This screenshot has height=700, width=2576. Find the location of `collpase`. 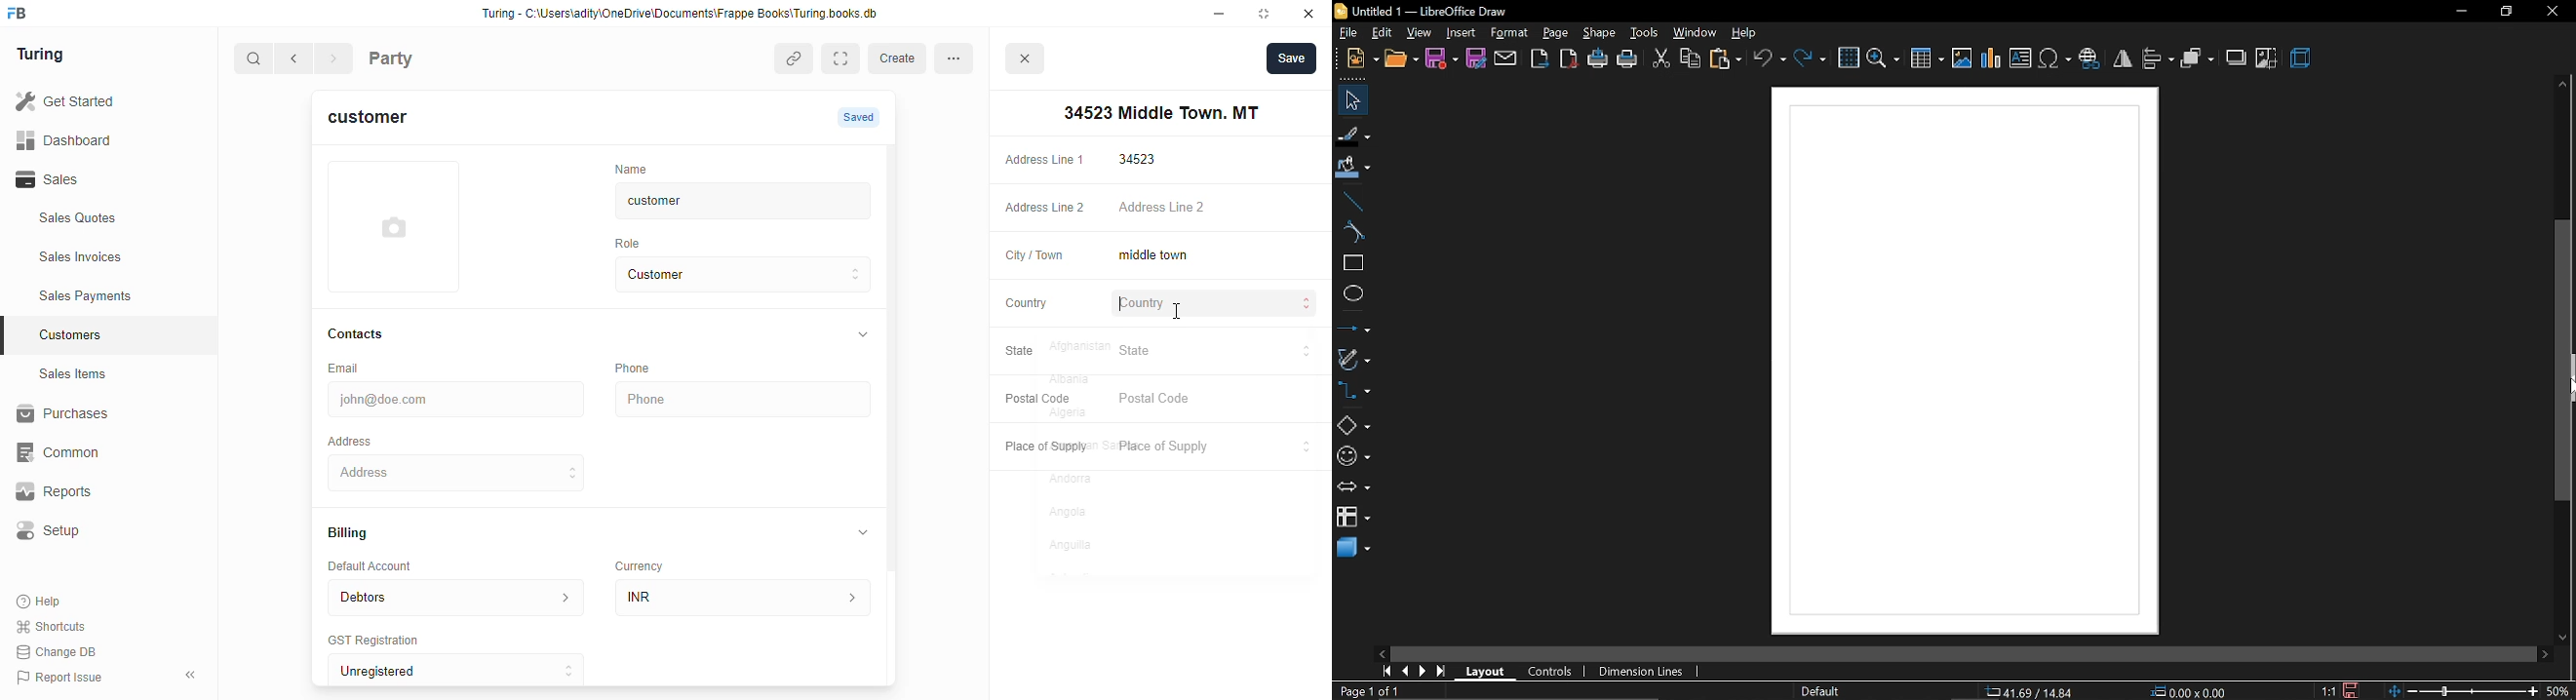

collpase is located at coordinates (190, 675).